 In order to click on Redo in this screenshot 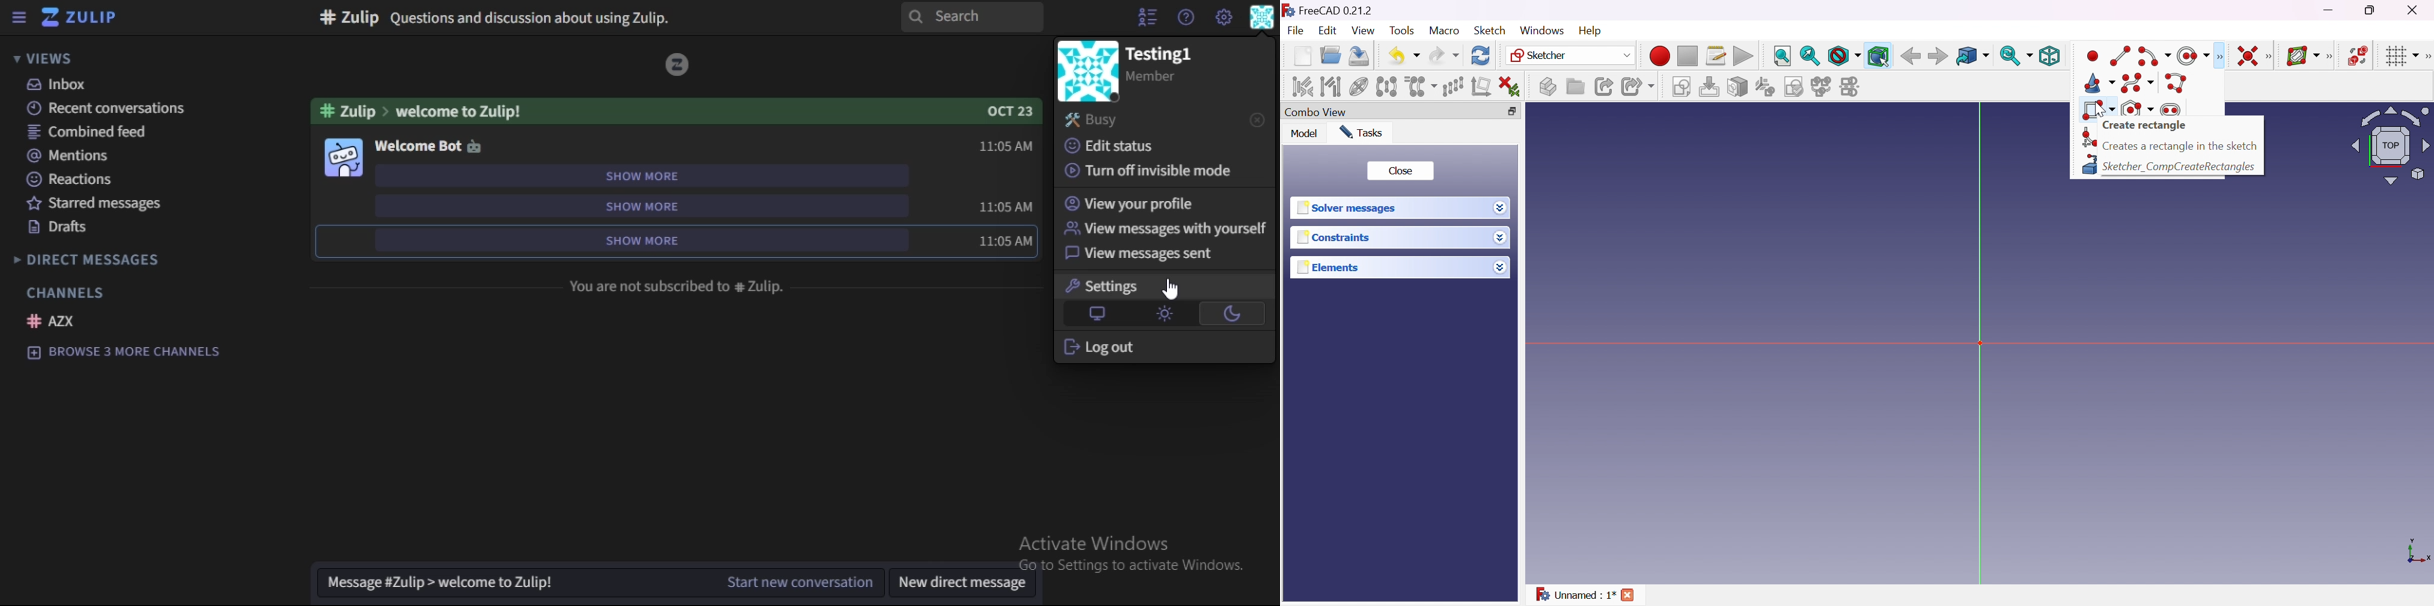, I will do `click(1445, 57)`.